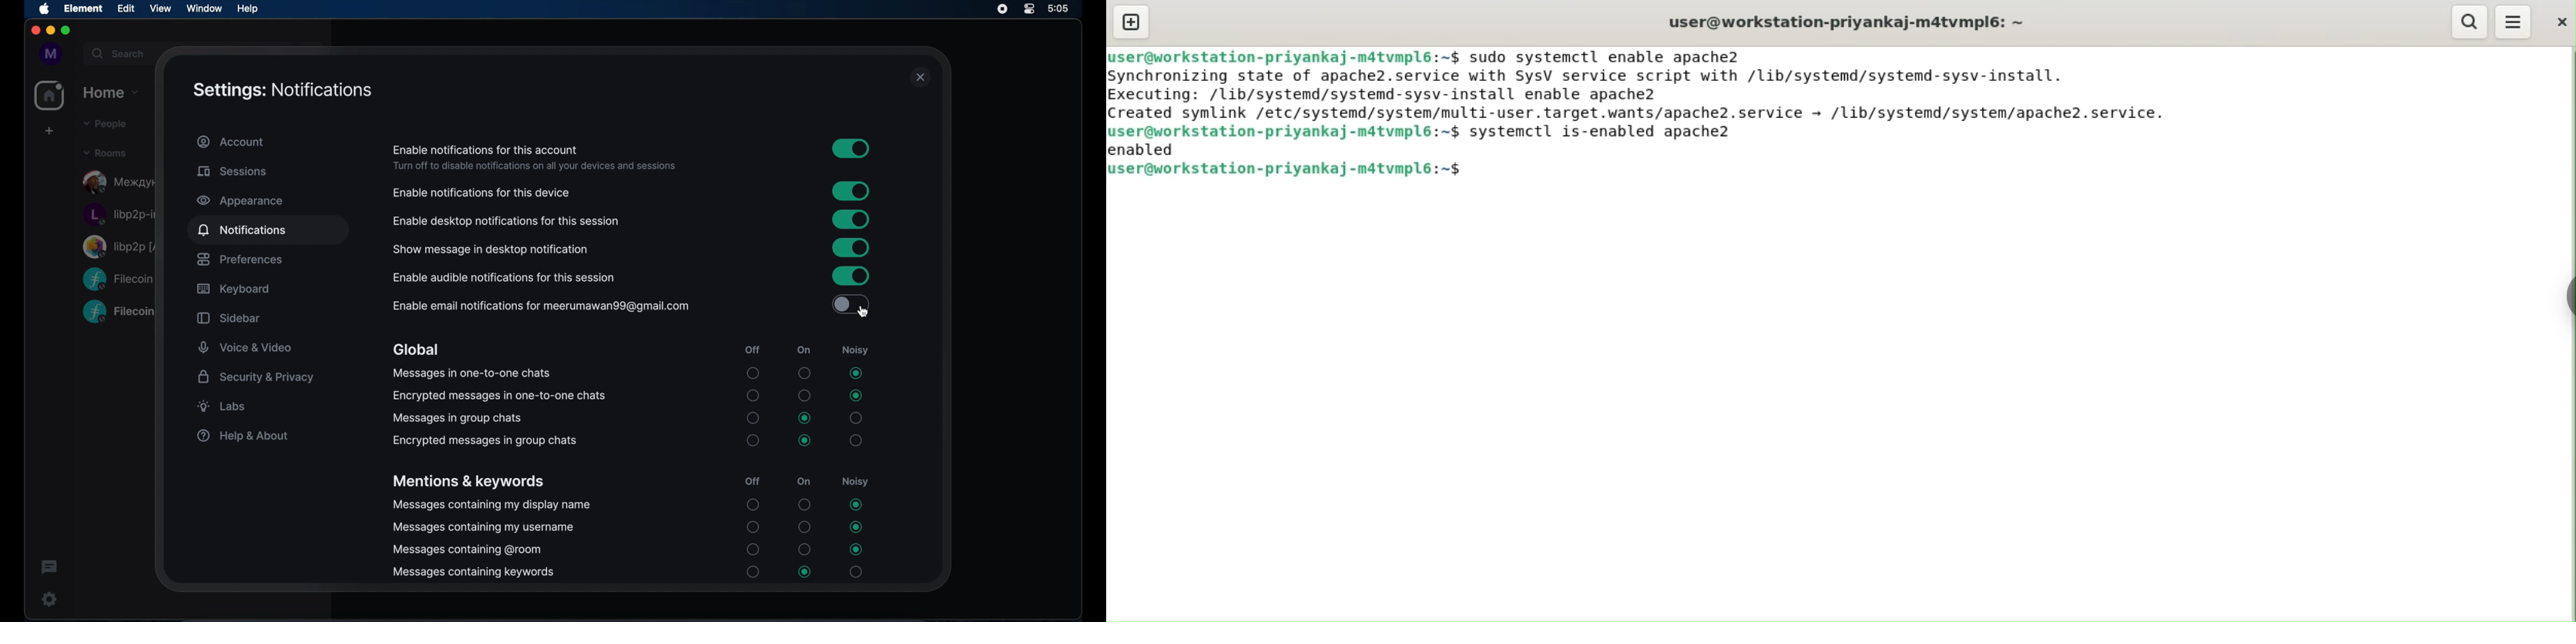 The image size is (2576, 644). I want to click on radio button, so click(753, 440).